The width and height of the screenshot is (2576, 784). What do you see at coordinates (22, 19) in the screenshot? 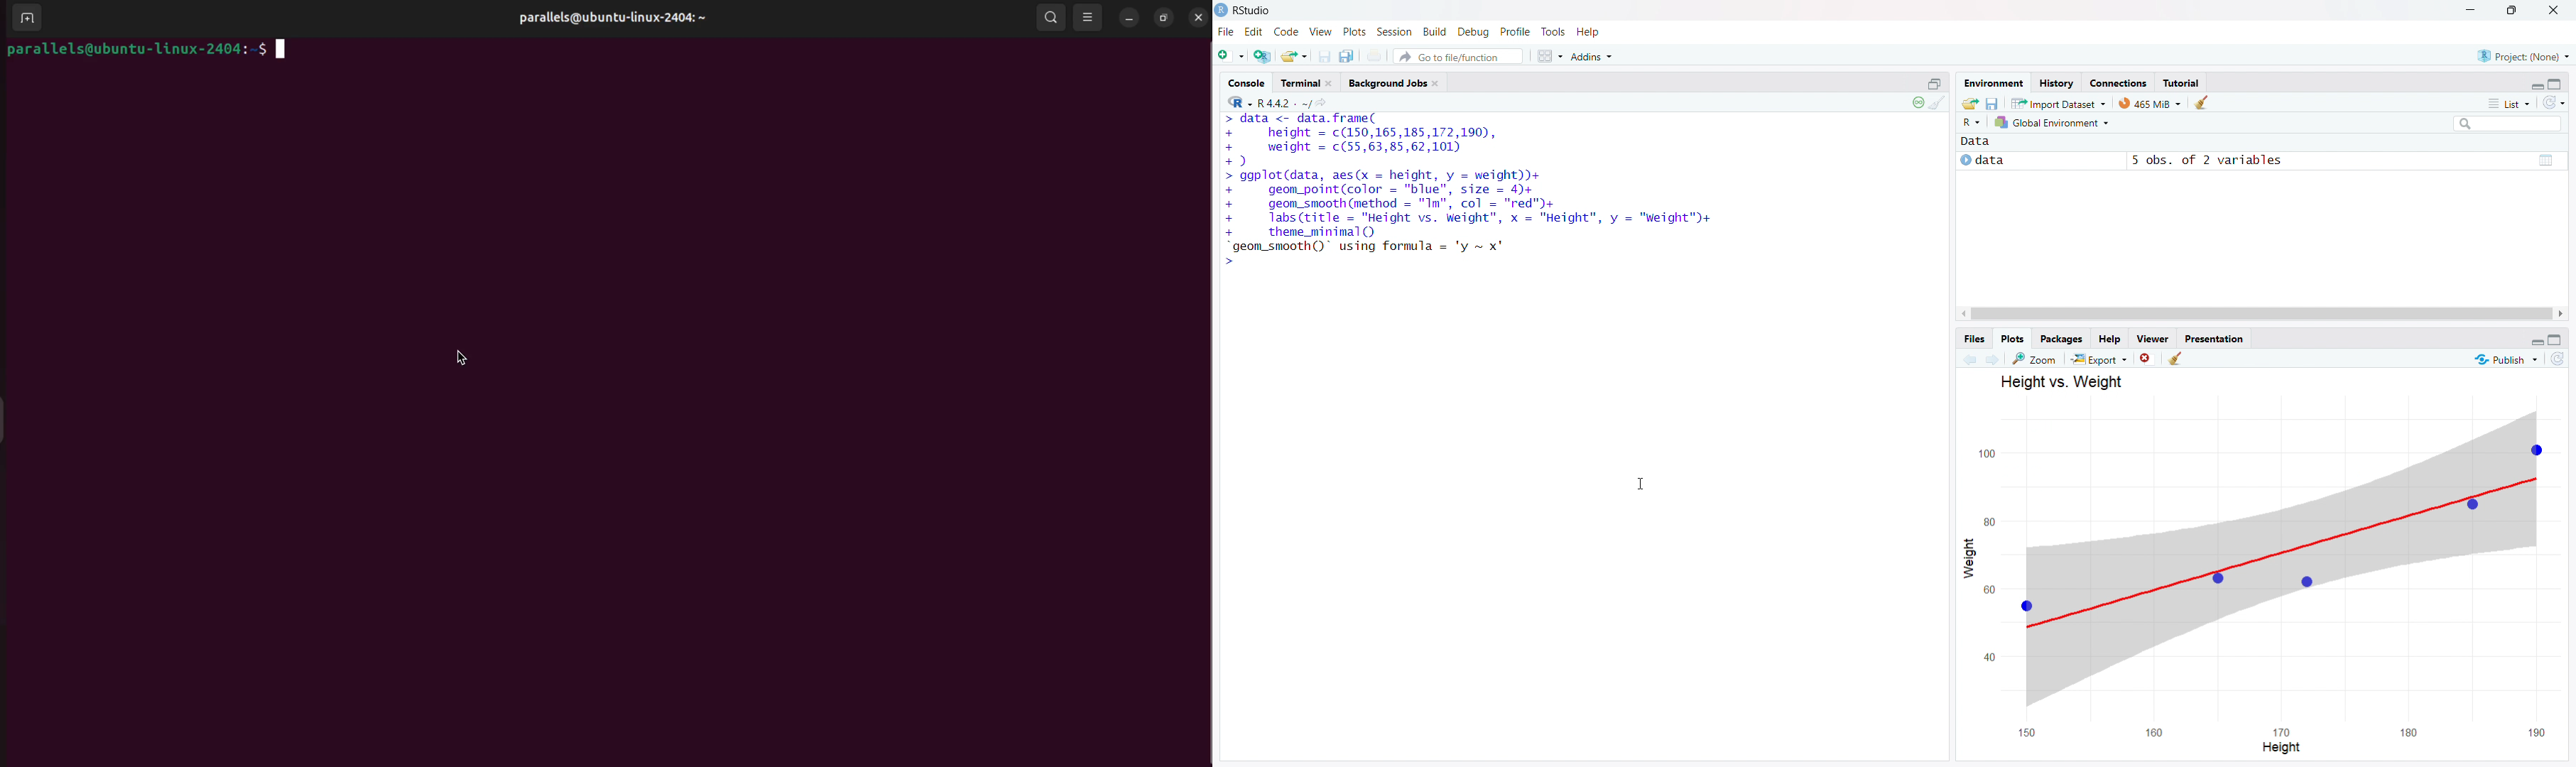
I see `ADD TERMINAL` at bounding box center [22, 19].